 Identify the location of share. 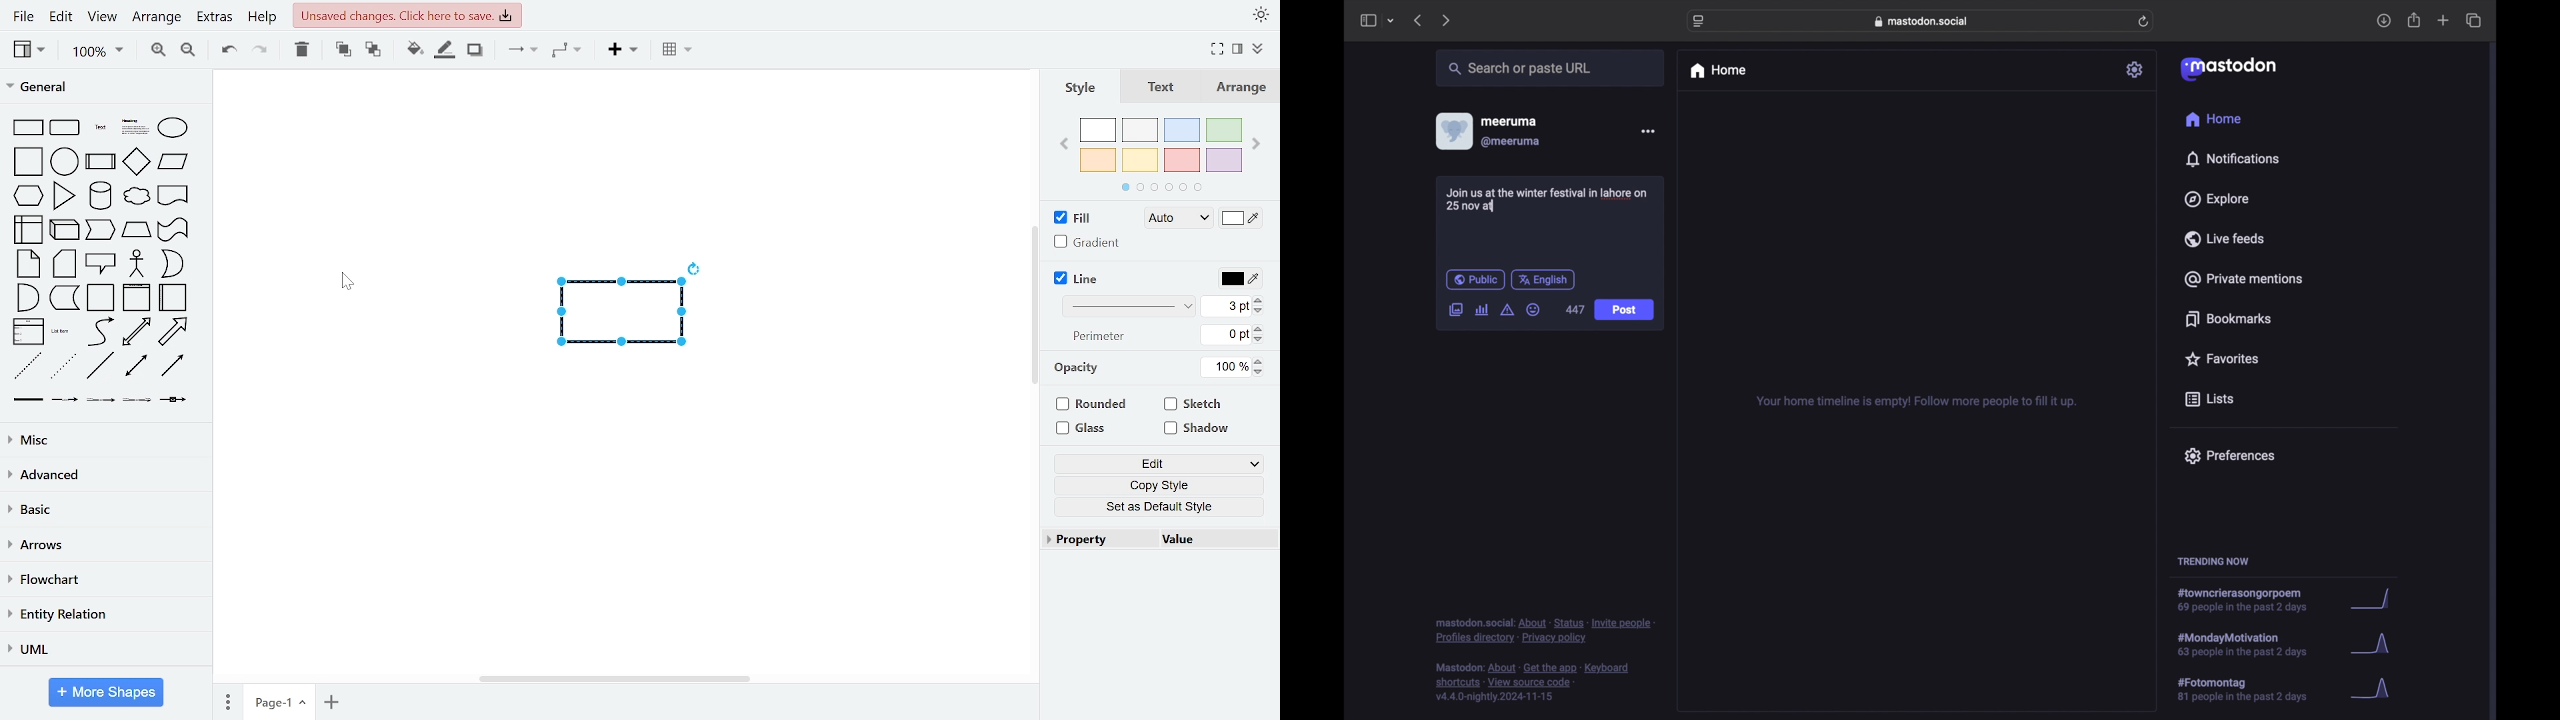
(2415, 21).